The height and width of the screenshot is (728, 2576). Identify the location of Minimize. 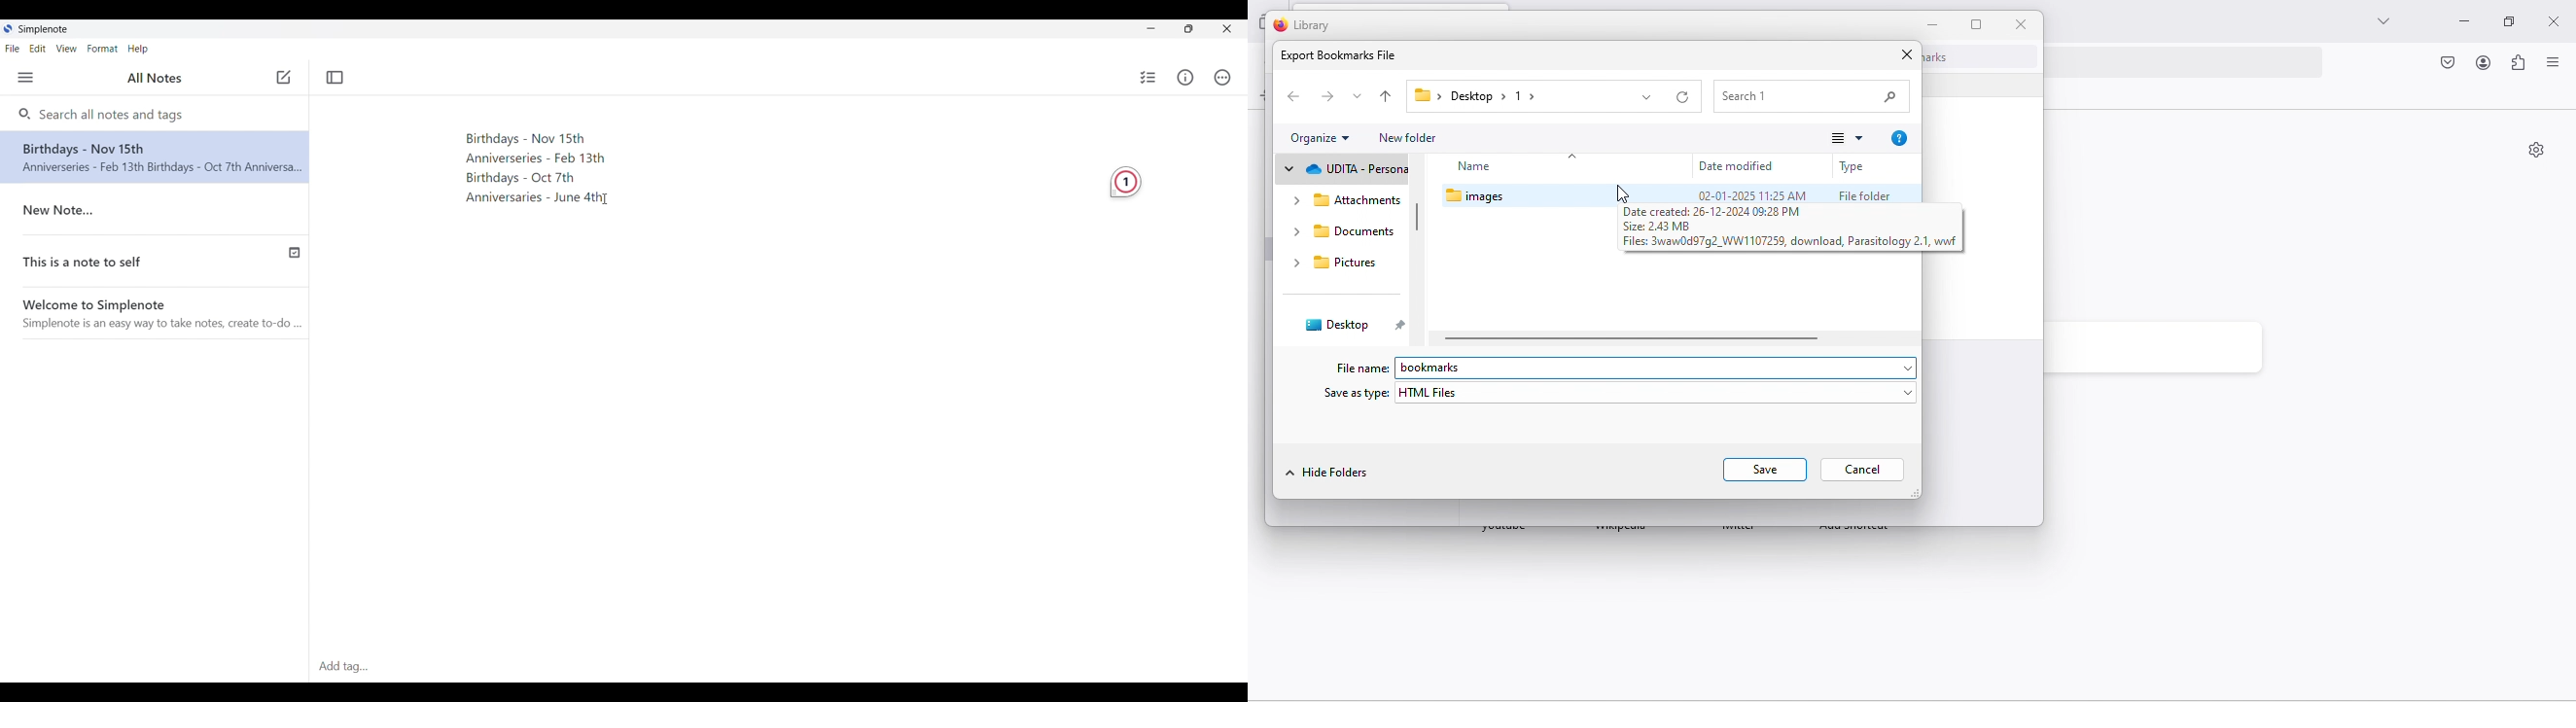
(1152, 28).